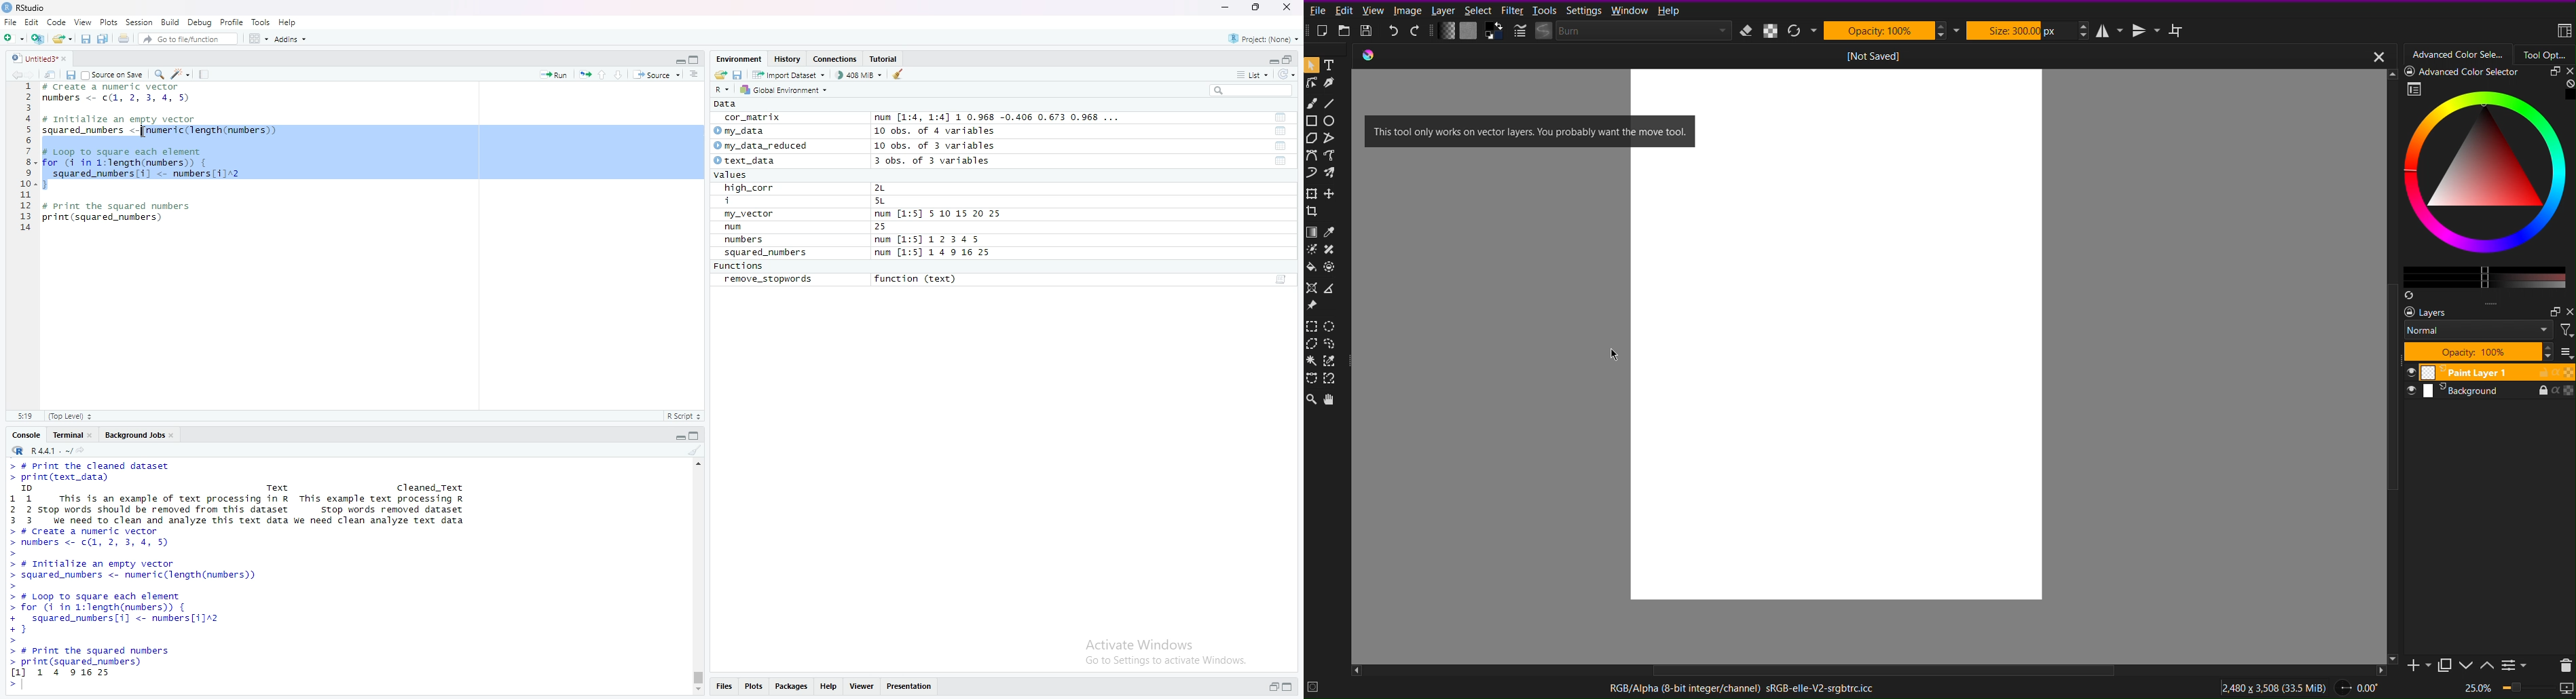  Describe the element at coordinates (697, 677) in the screenshot. I see `verical scrollbar` at that location.